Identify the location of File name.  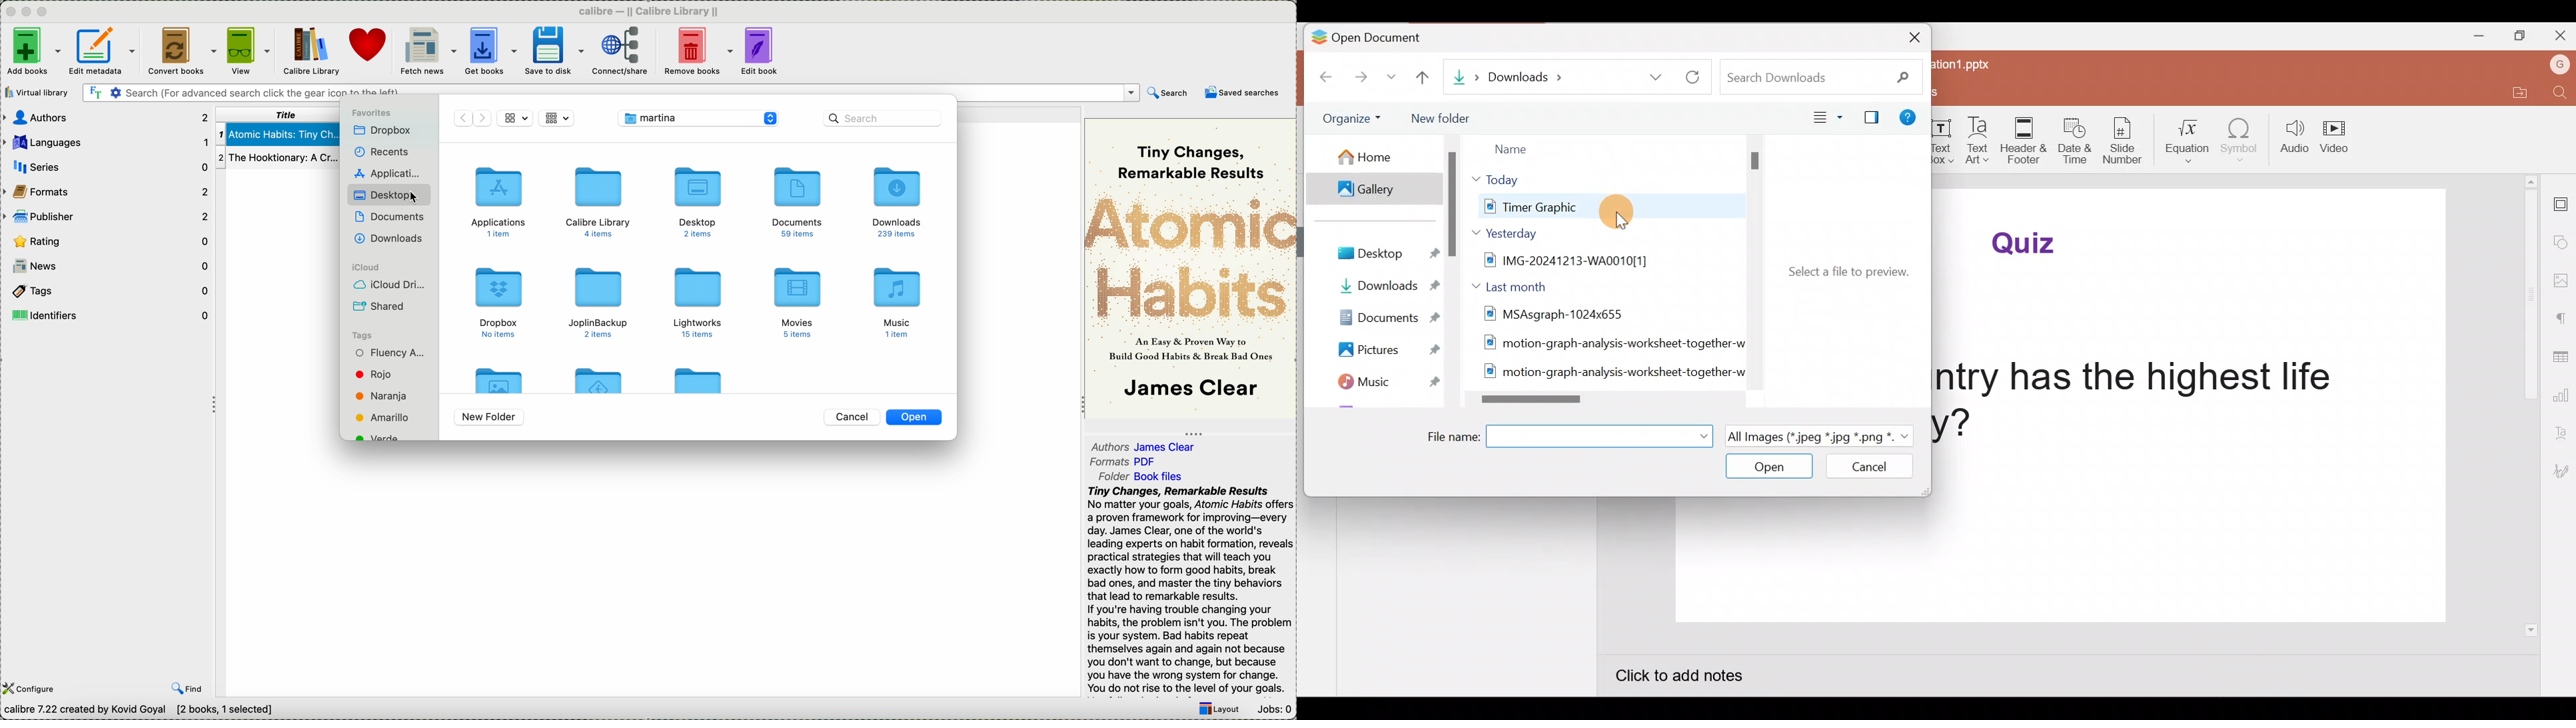
(1565, 437).